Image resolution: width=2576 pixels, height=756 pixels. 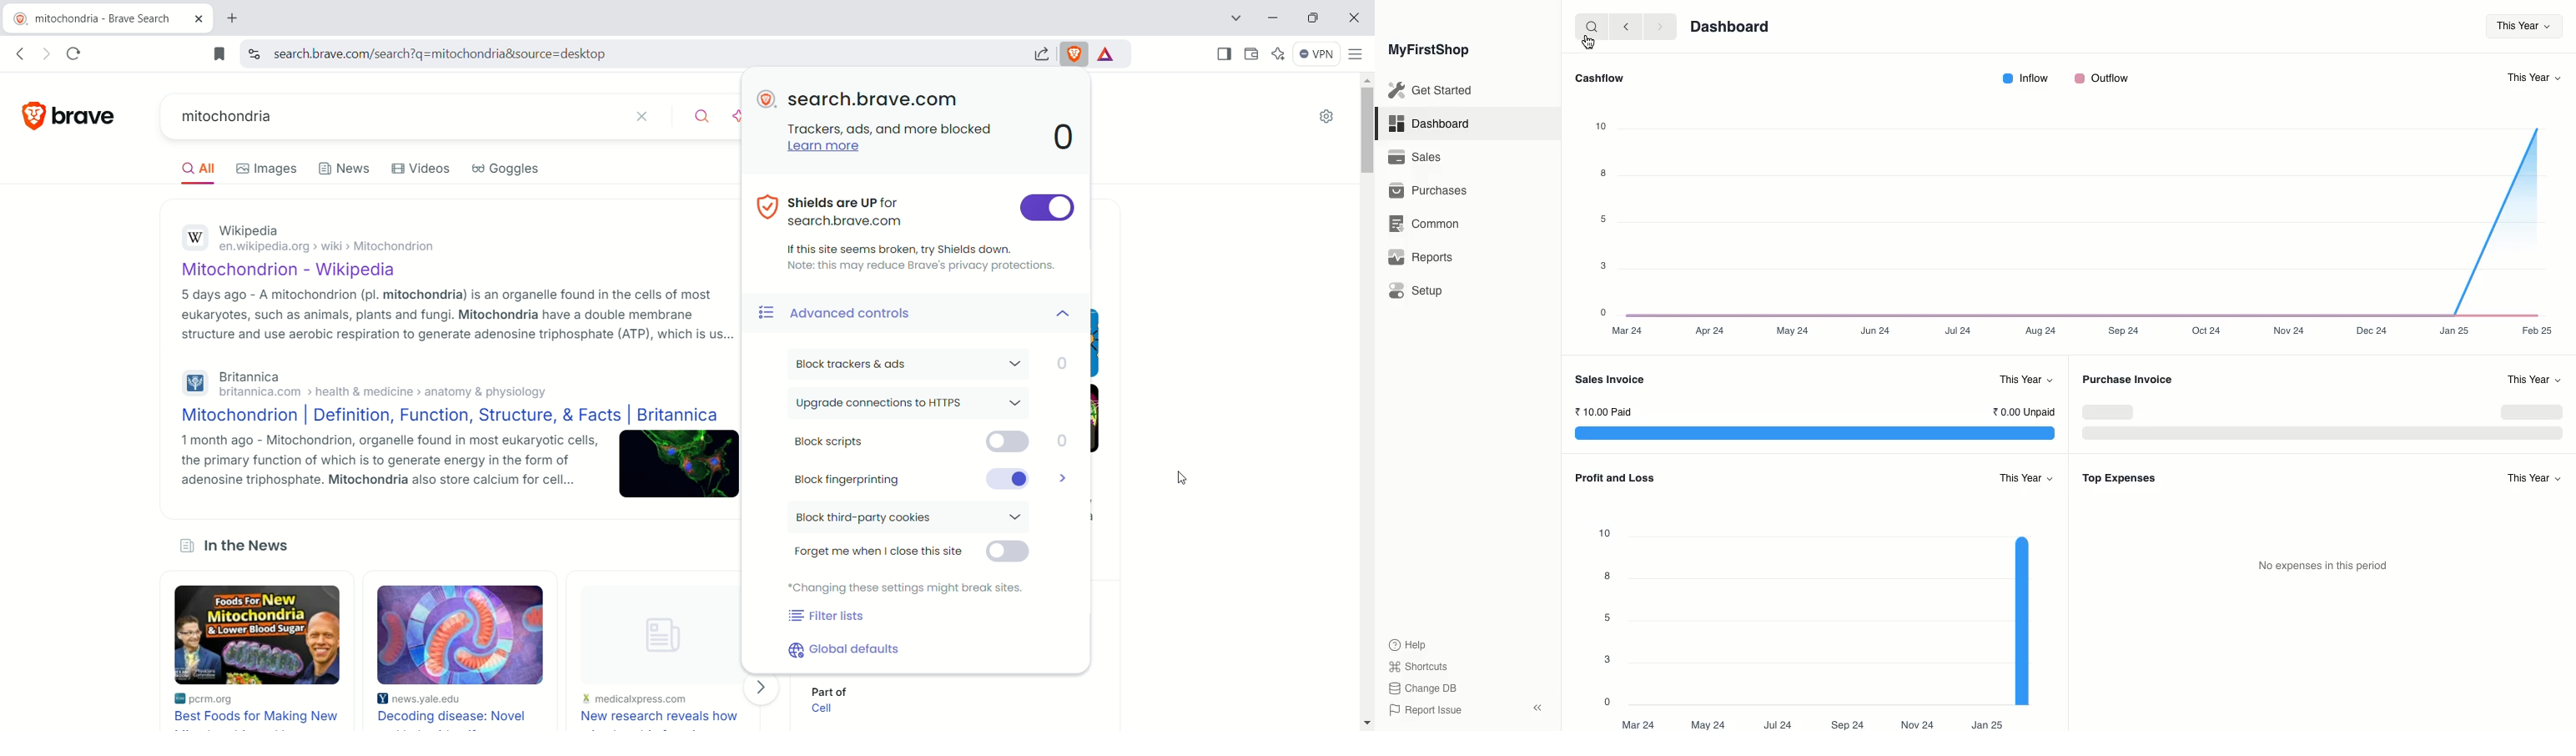 What do you see at coordinates (1603, 576) in the screenshot?
I see `8` at bounding box center [1603, 576].